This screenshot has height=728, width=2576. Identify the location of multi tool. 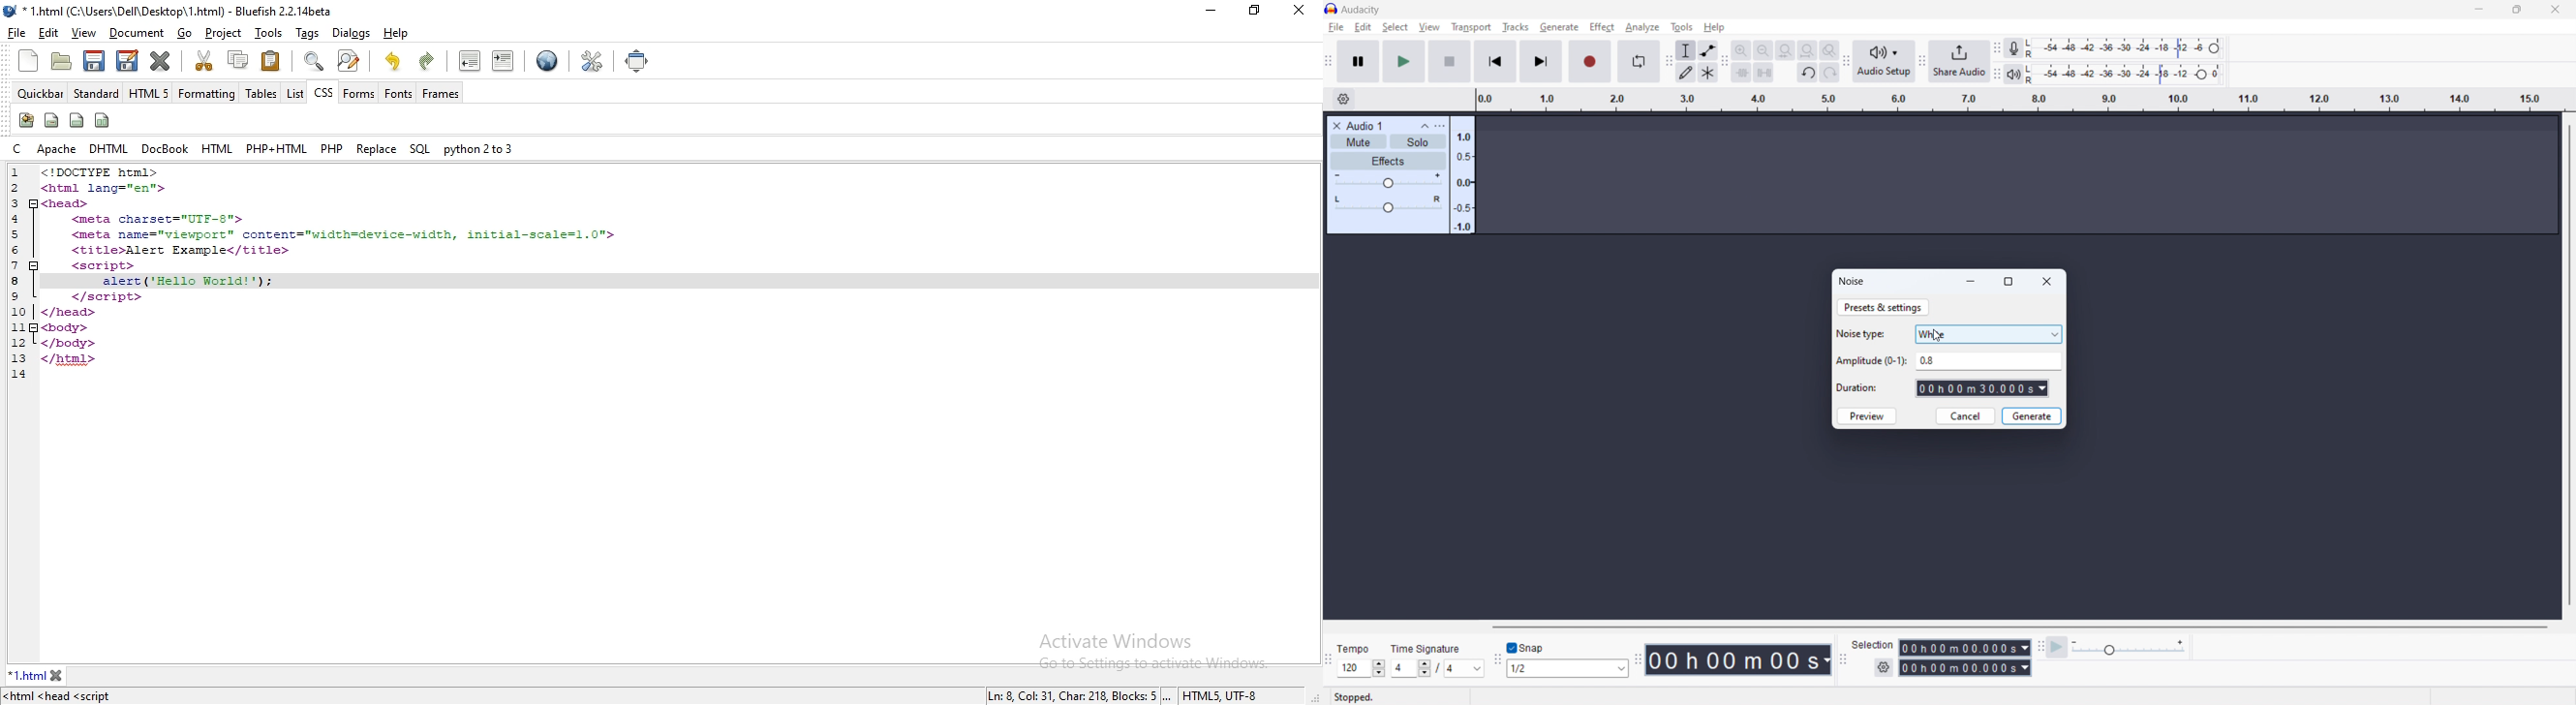
(1708, 72).